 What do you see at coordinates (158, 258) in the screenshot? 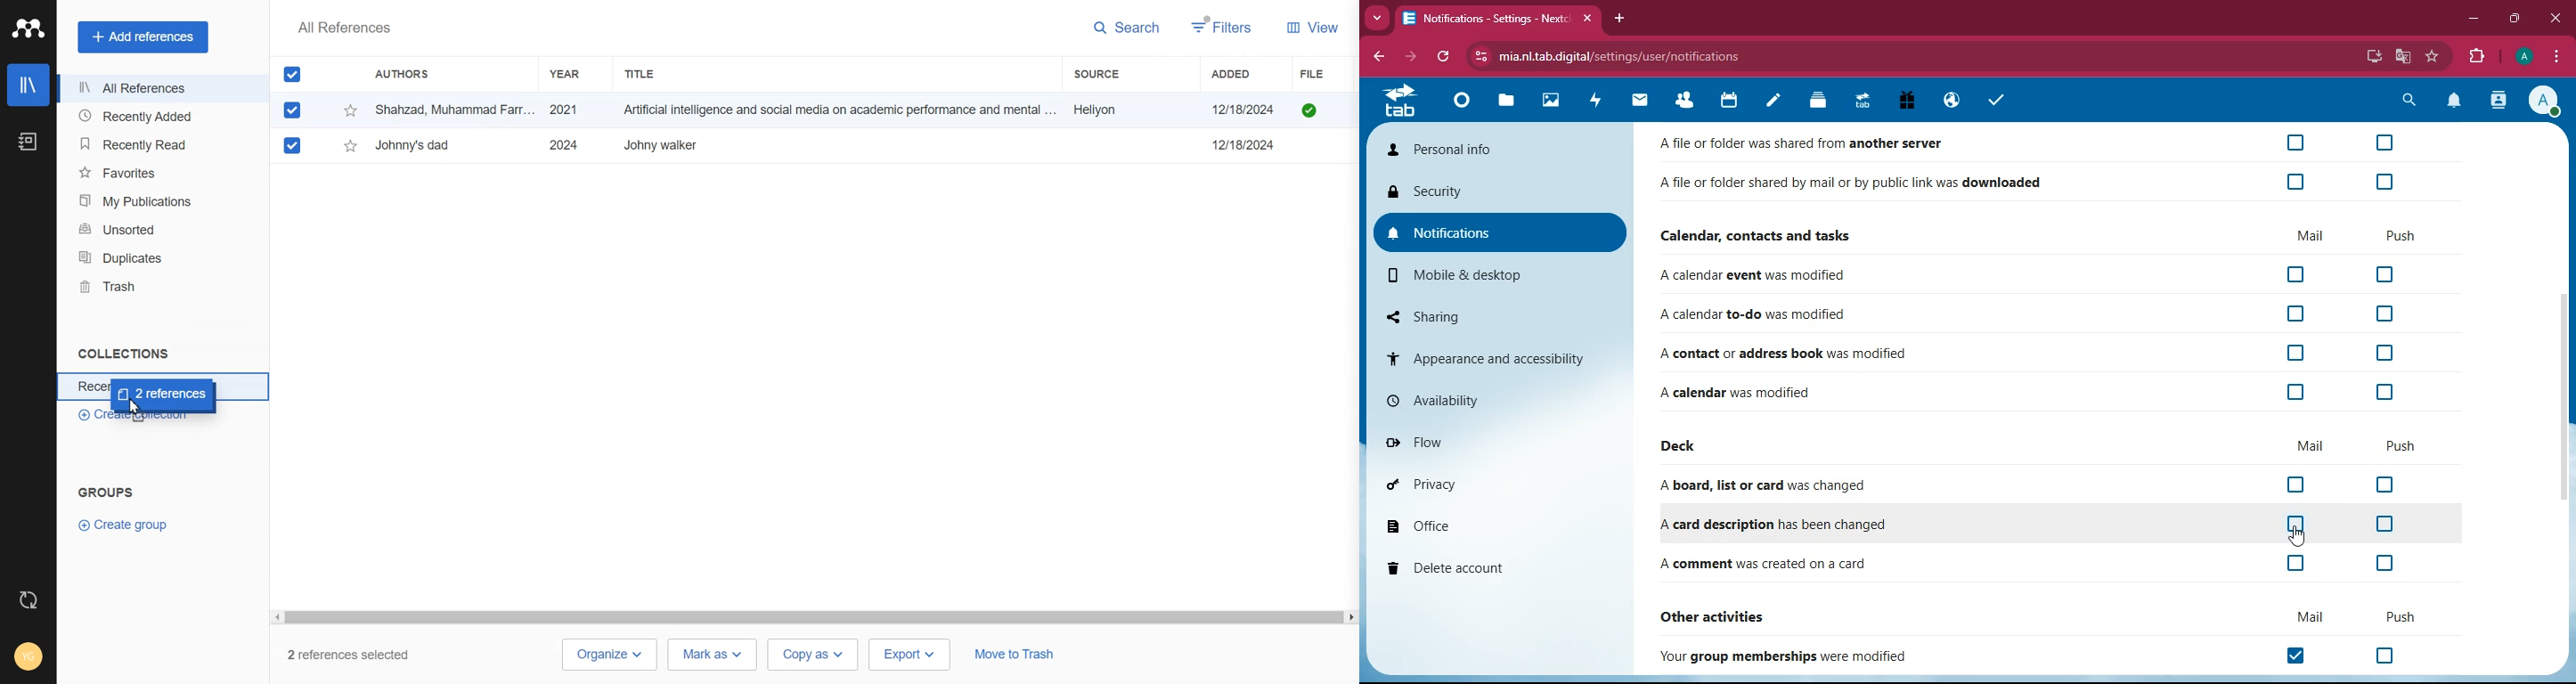
I see `Duplicates` at bounding box center [158, 258].